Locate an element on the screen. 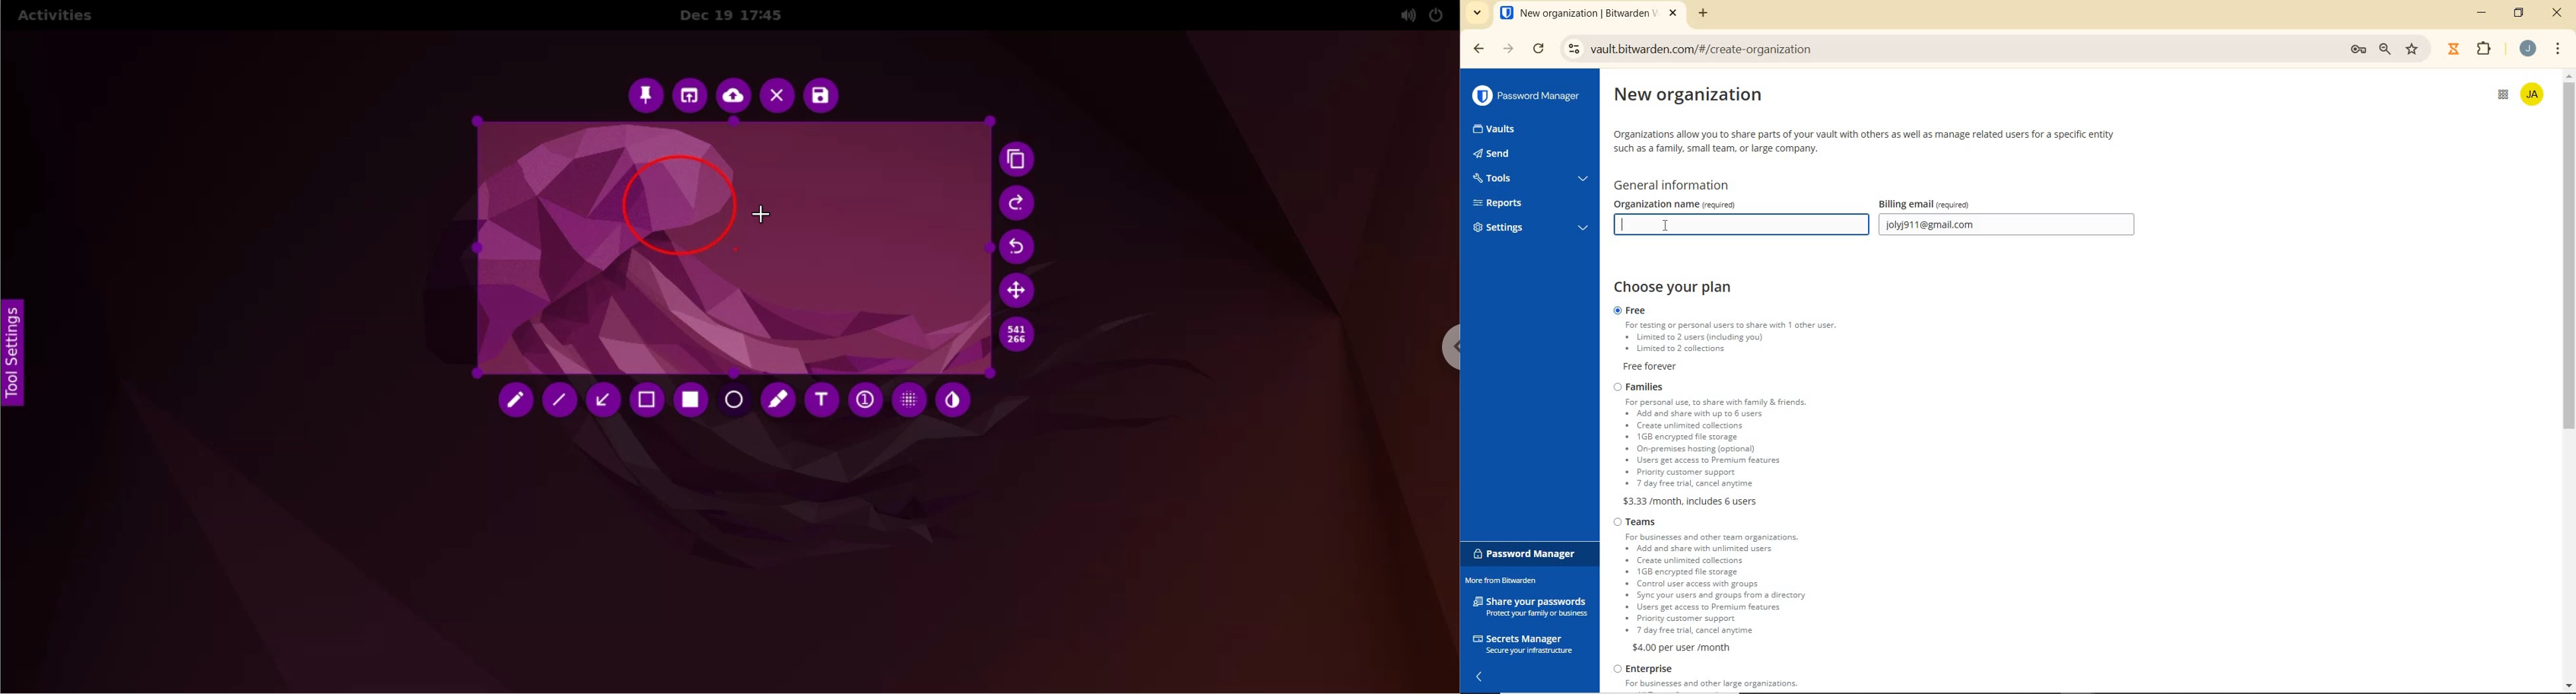  more from bitwarden is located at coordinates (1509, 582).